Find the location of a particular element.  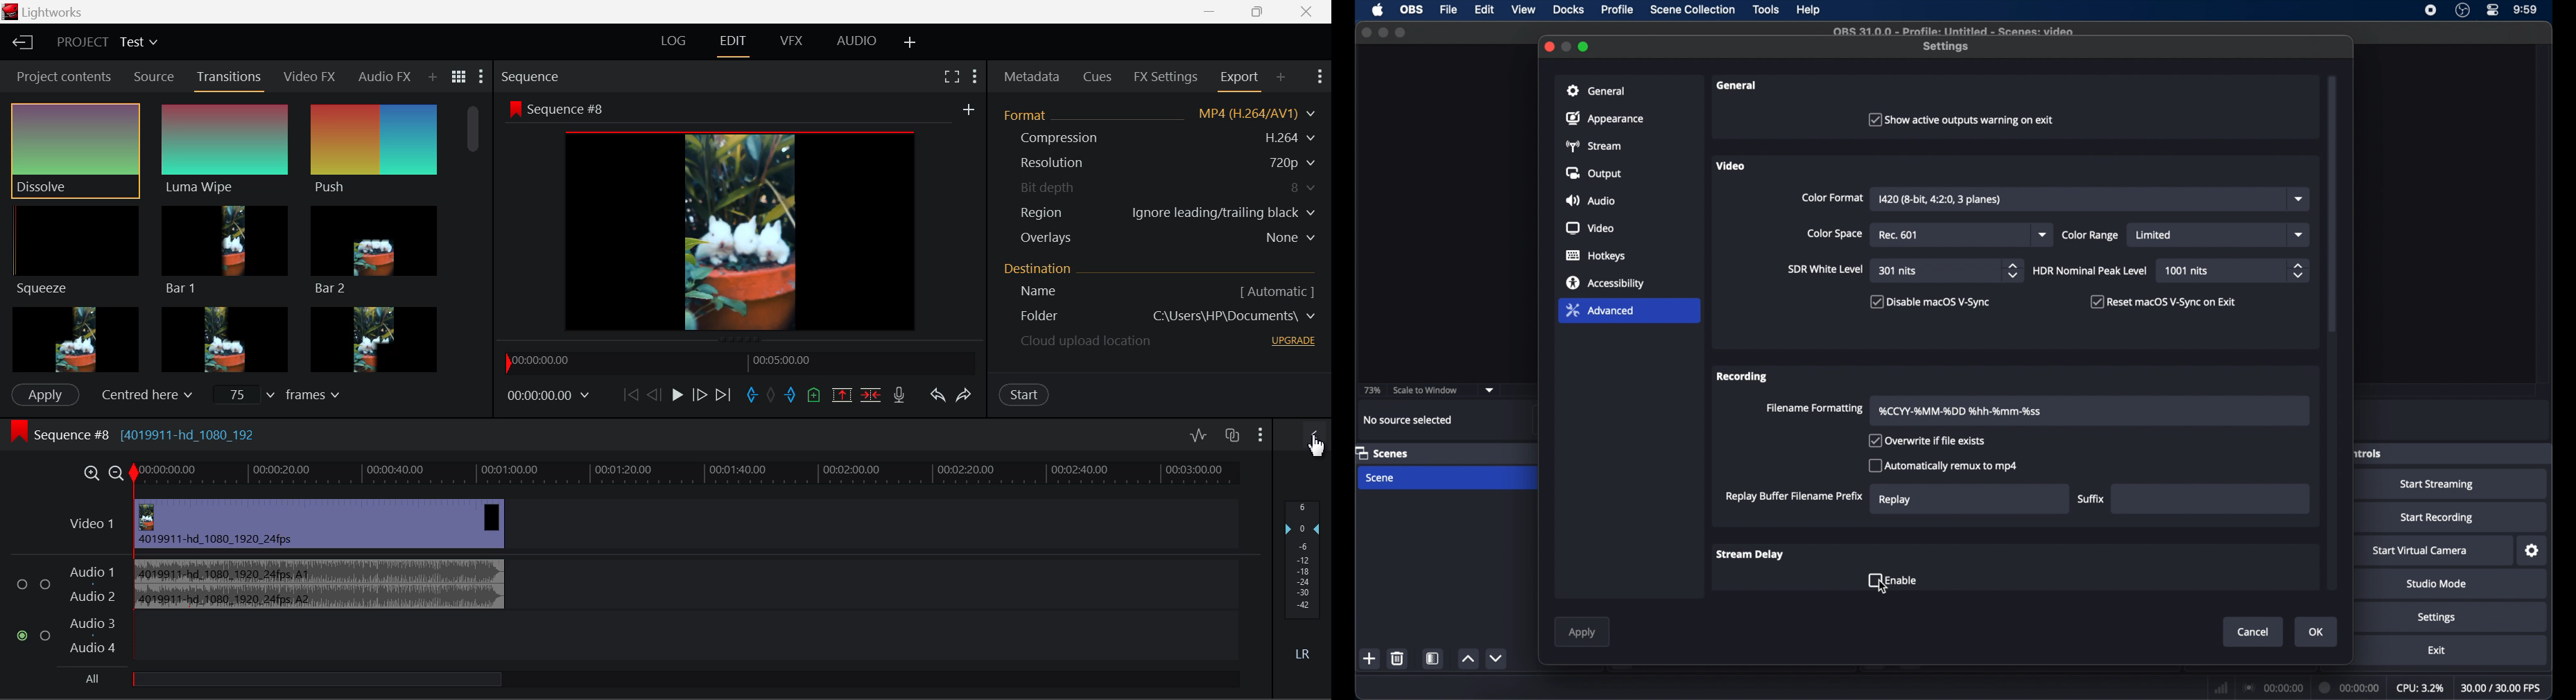

audio is located at coordinates (1591, 200).